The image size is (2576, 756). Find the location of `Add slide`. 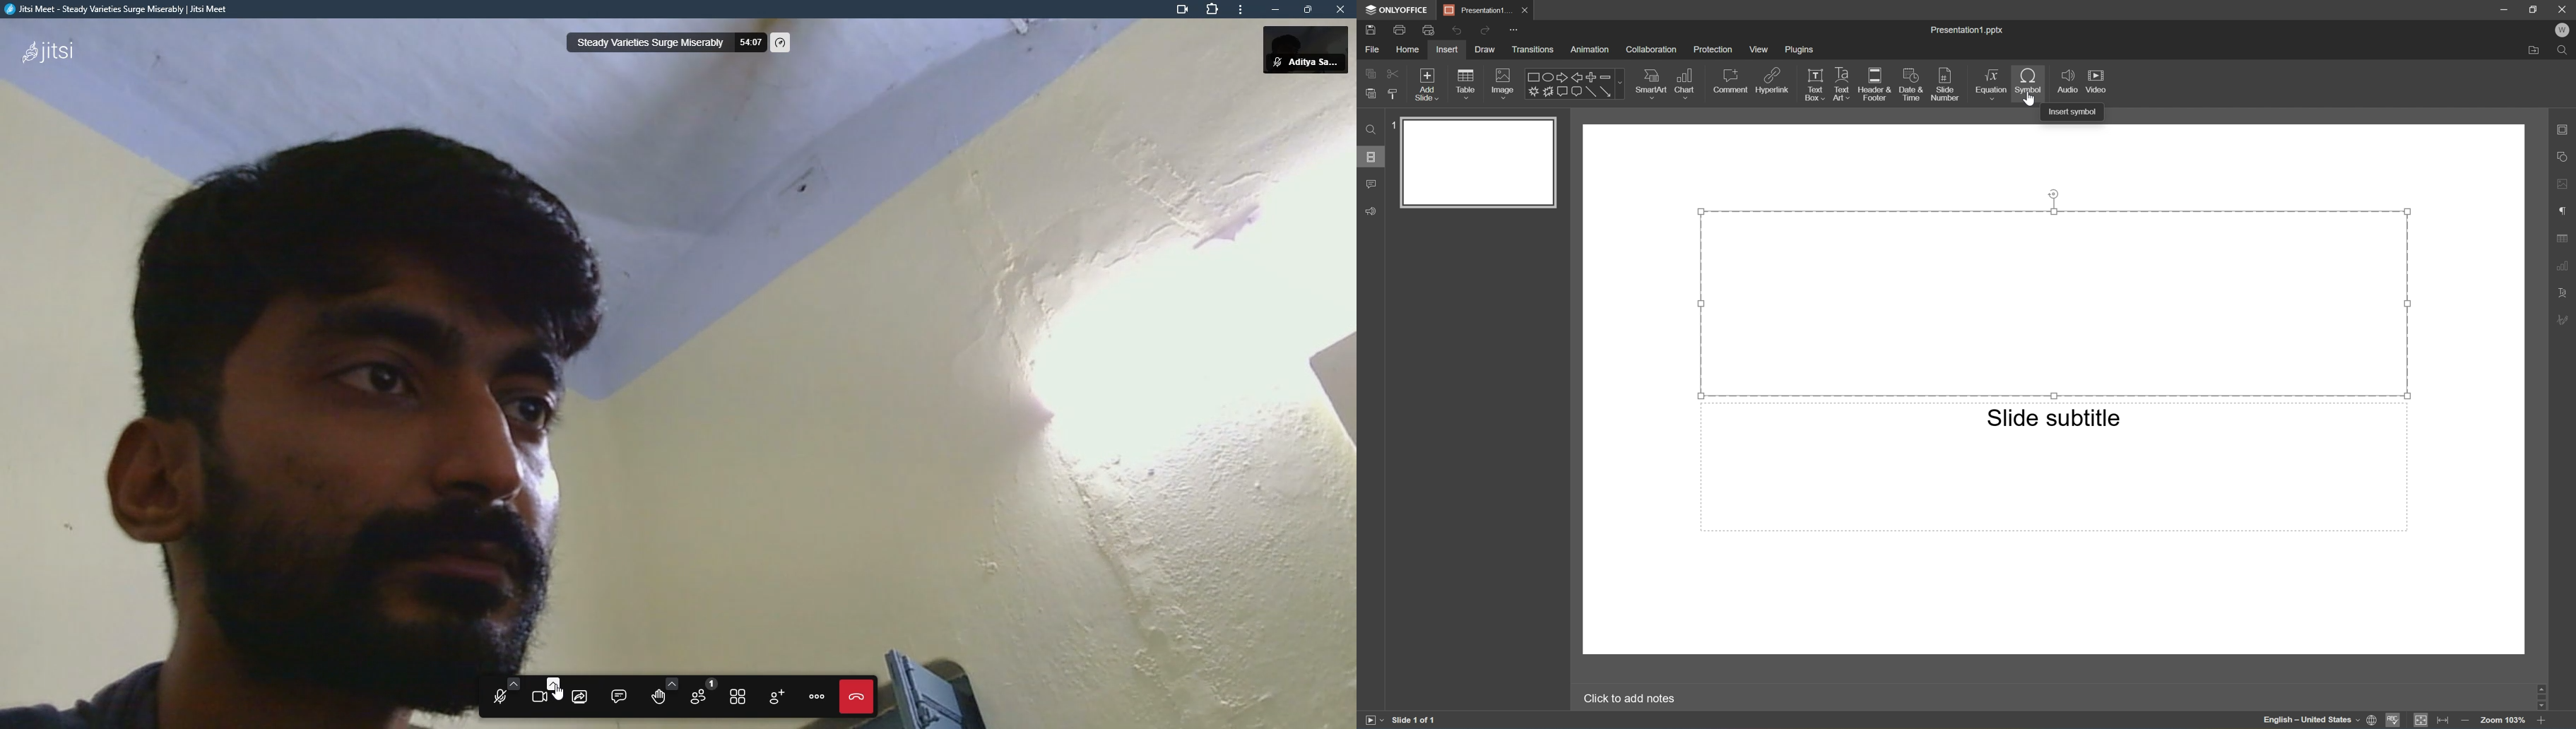

Add slide is located at coordinates (1425, 84).